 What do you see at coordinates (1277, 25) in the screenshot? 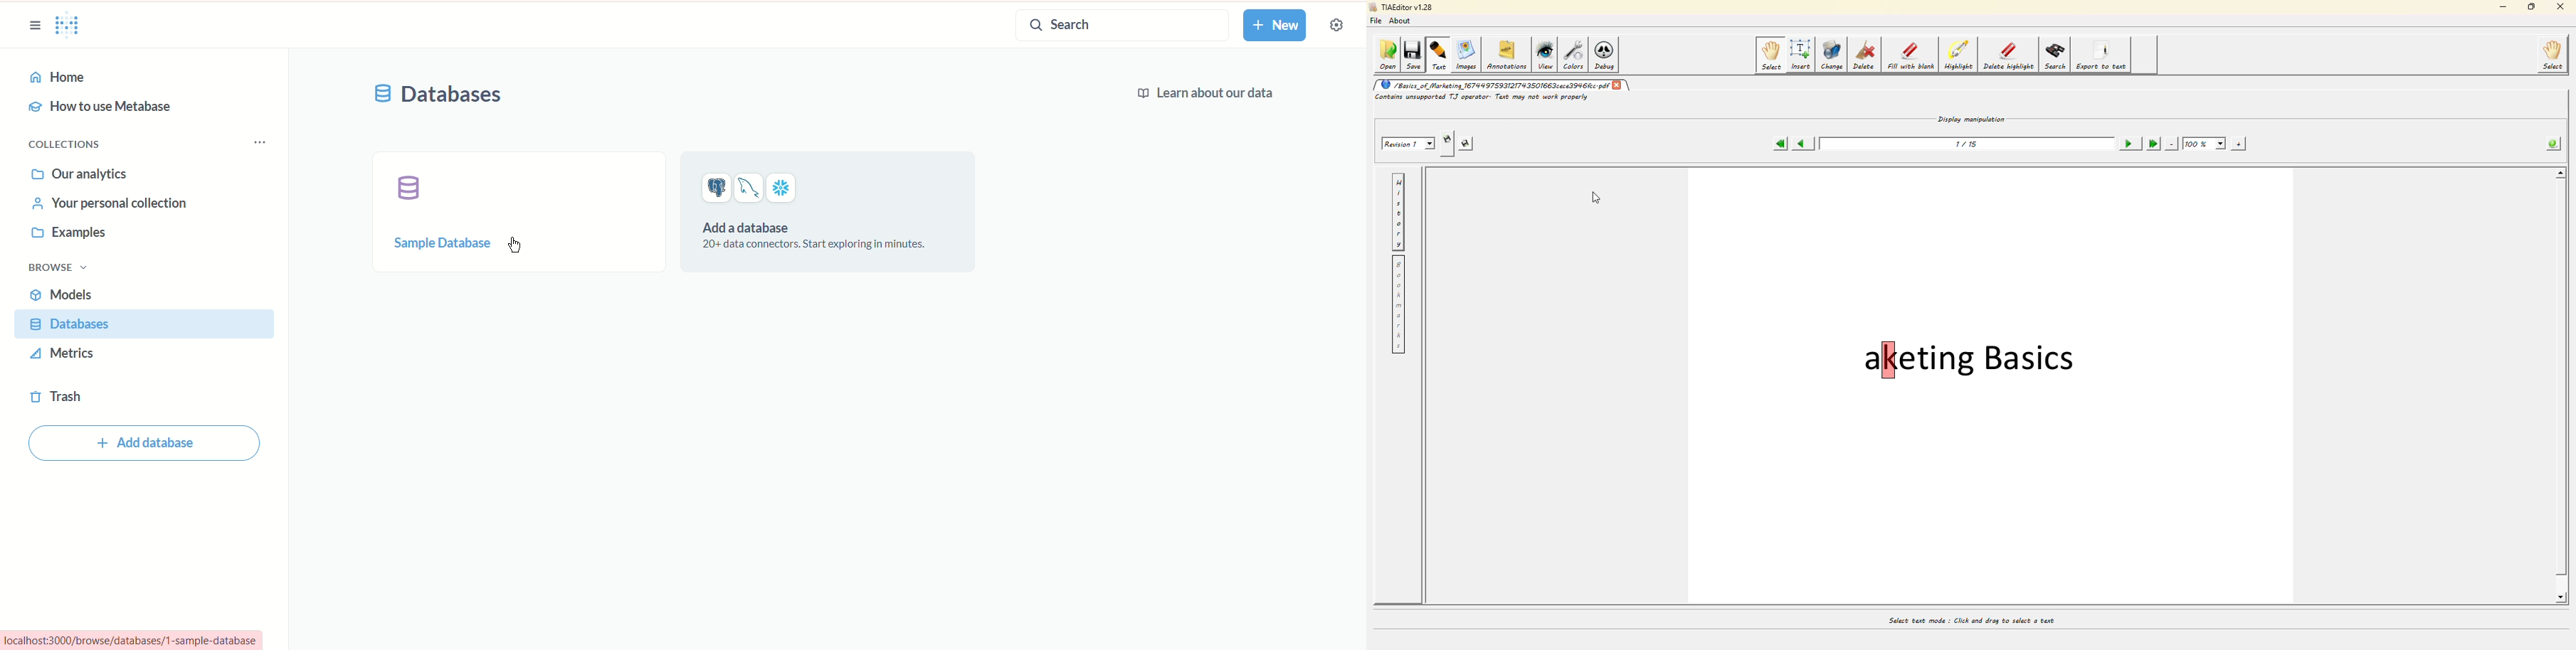
I see `new` at bounding box center [1277, 25].